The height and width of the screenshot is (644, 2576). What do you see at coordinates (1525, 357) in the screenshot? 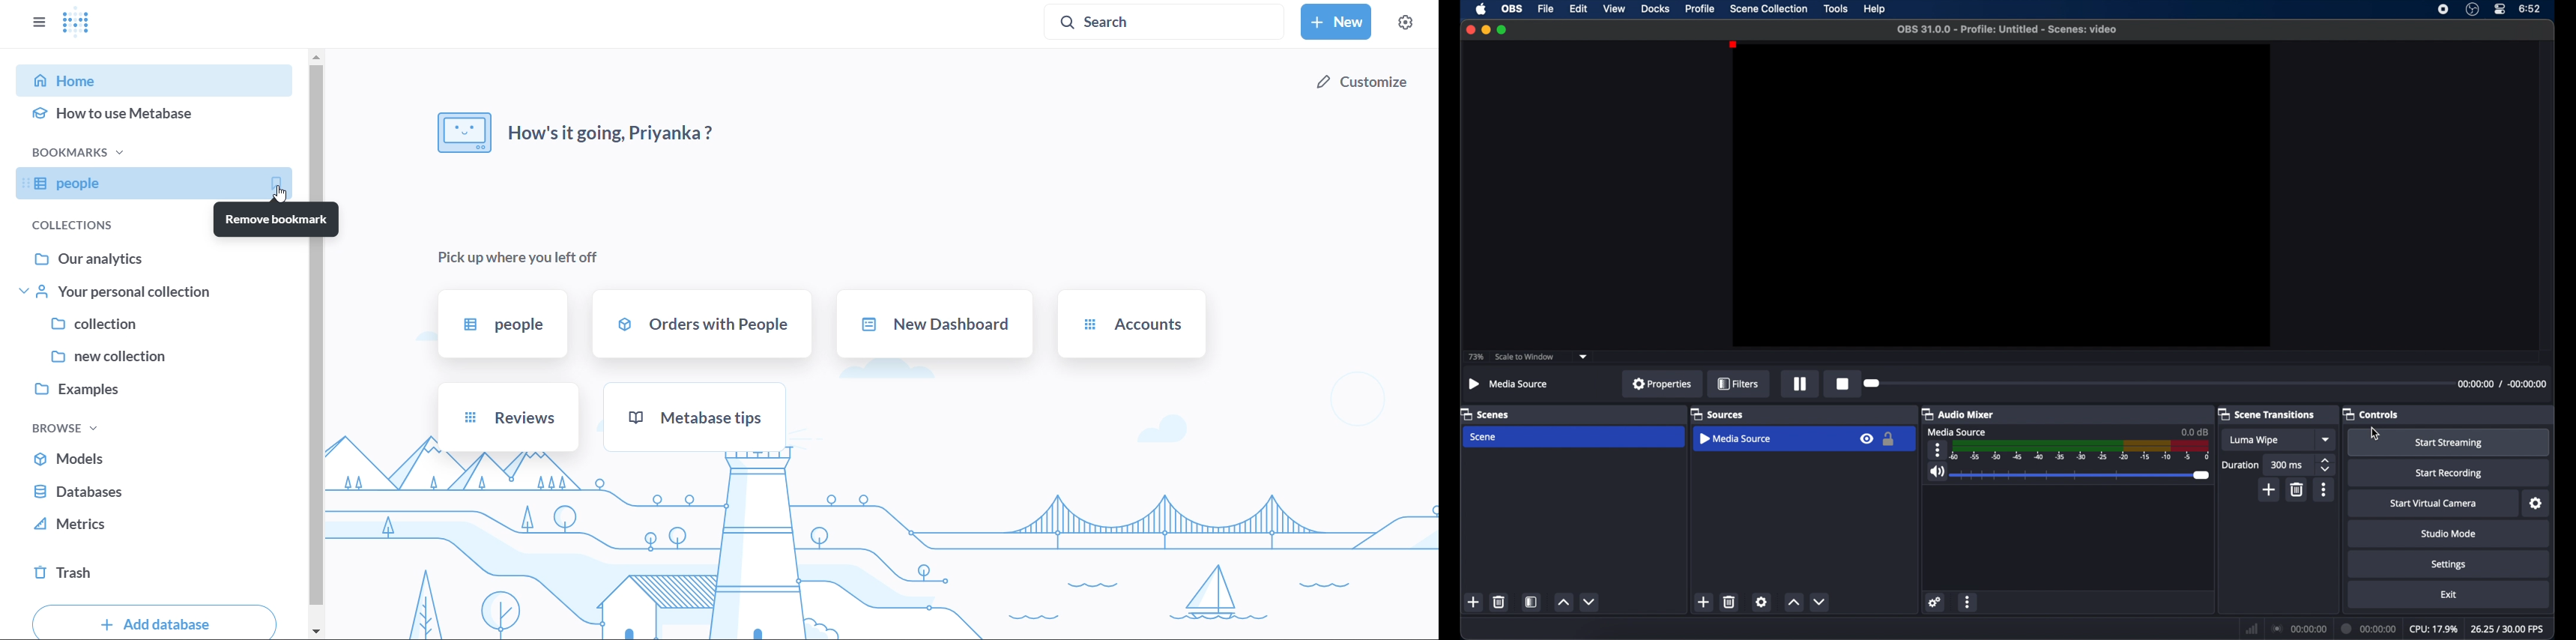
I see `scale to window` at bounding box center [1525, 357].